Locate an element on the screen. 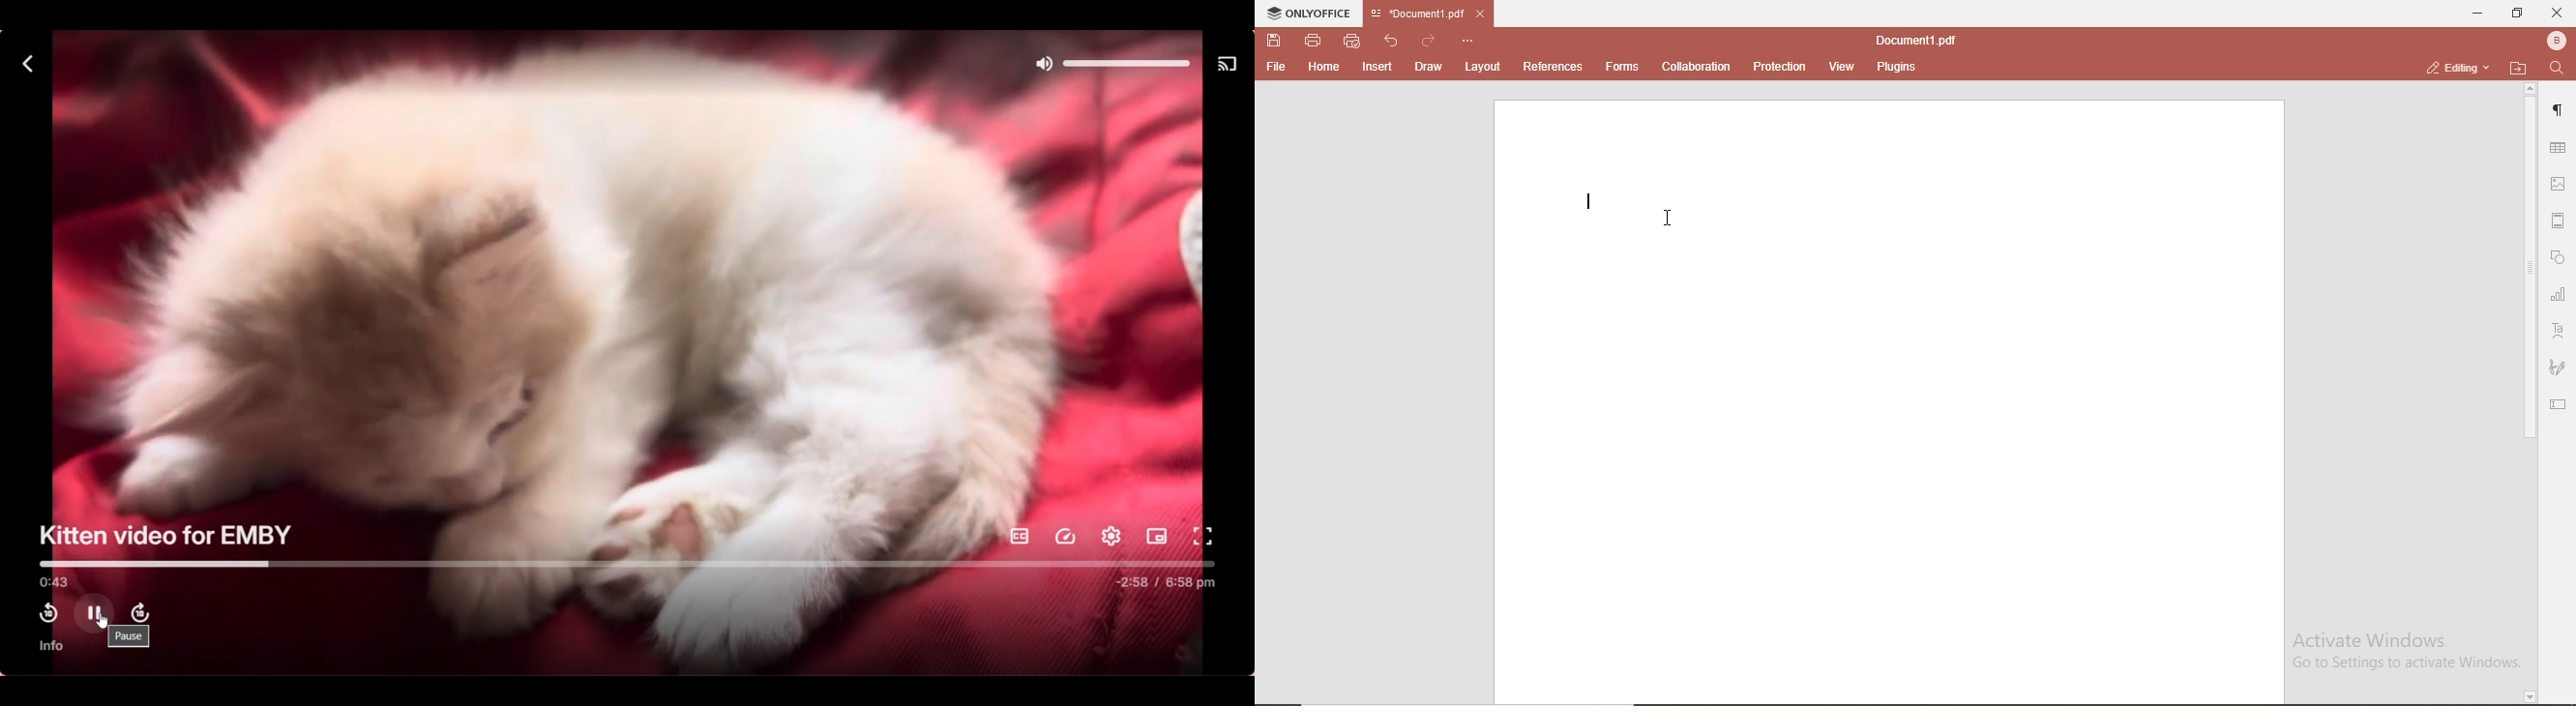 The width and height of the screenshot is (2576, 728). Timeline of video with the length of video already watched highlighted is located at coordinates (632, 563).